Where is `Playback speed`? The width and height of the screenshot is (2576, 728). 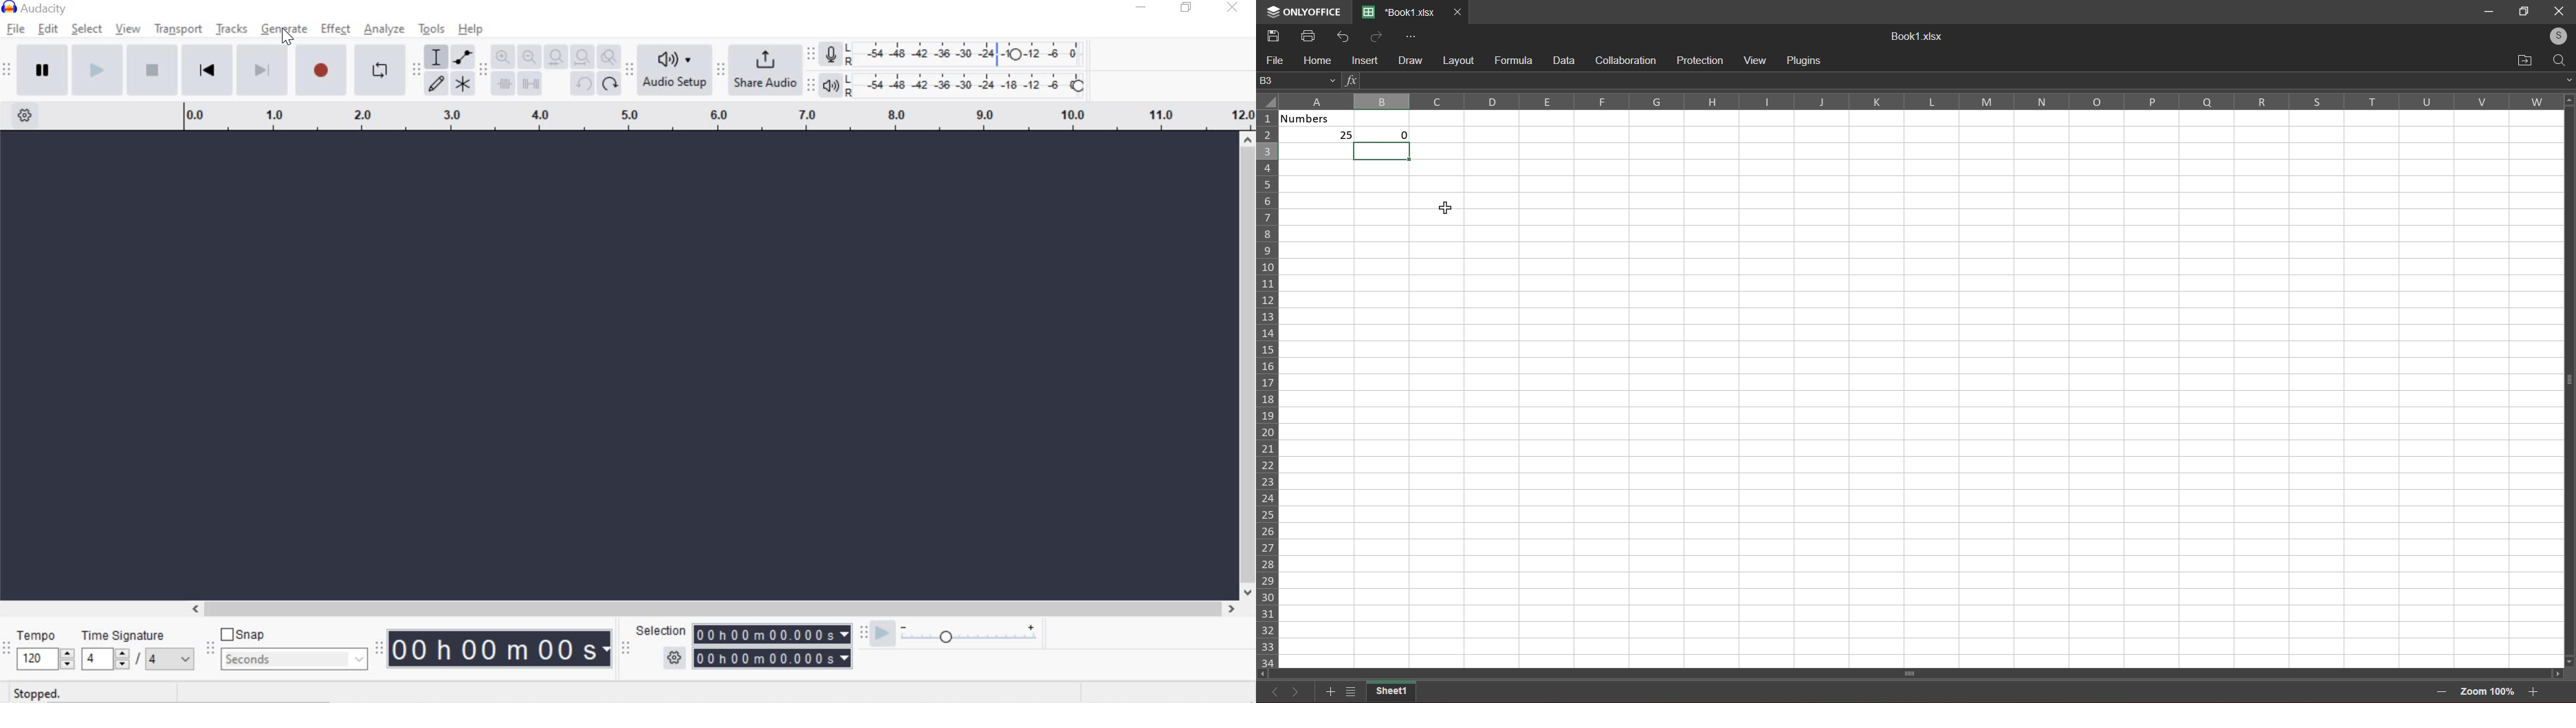 Playback speed is located at coordinates (968, 638).